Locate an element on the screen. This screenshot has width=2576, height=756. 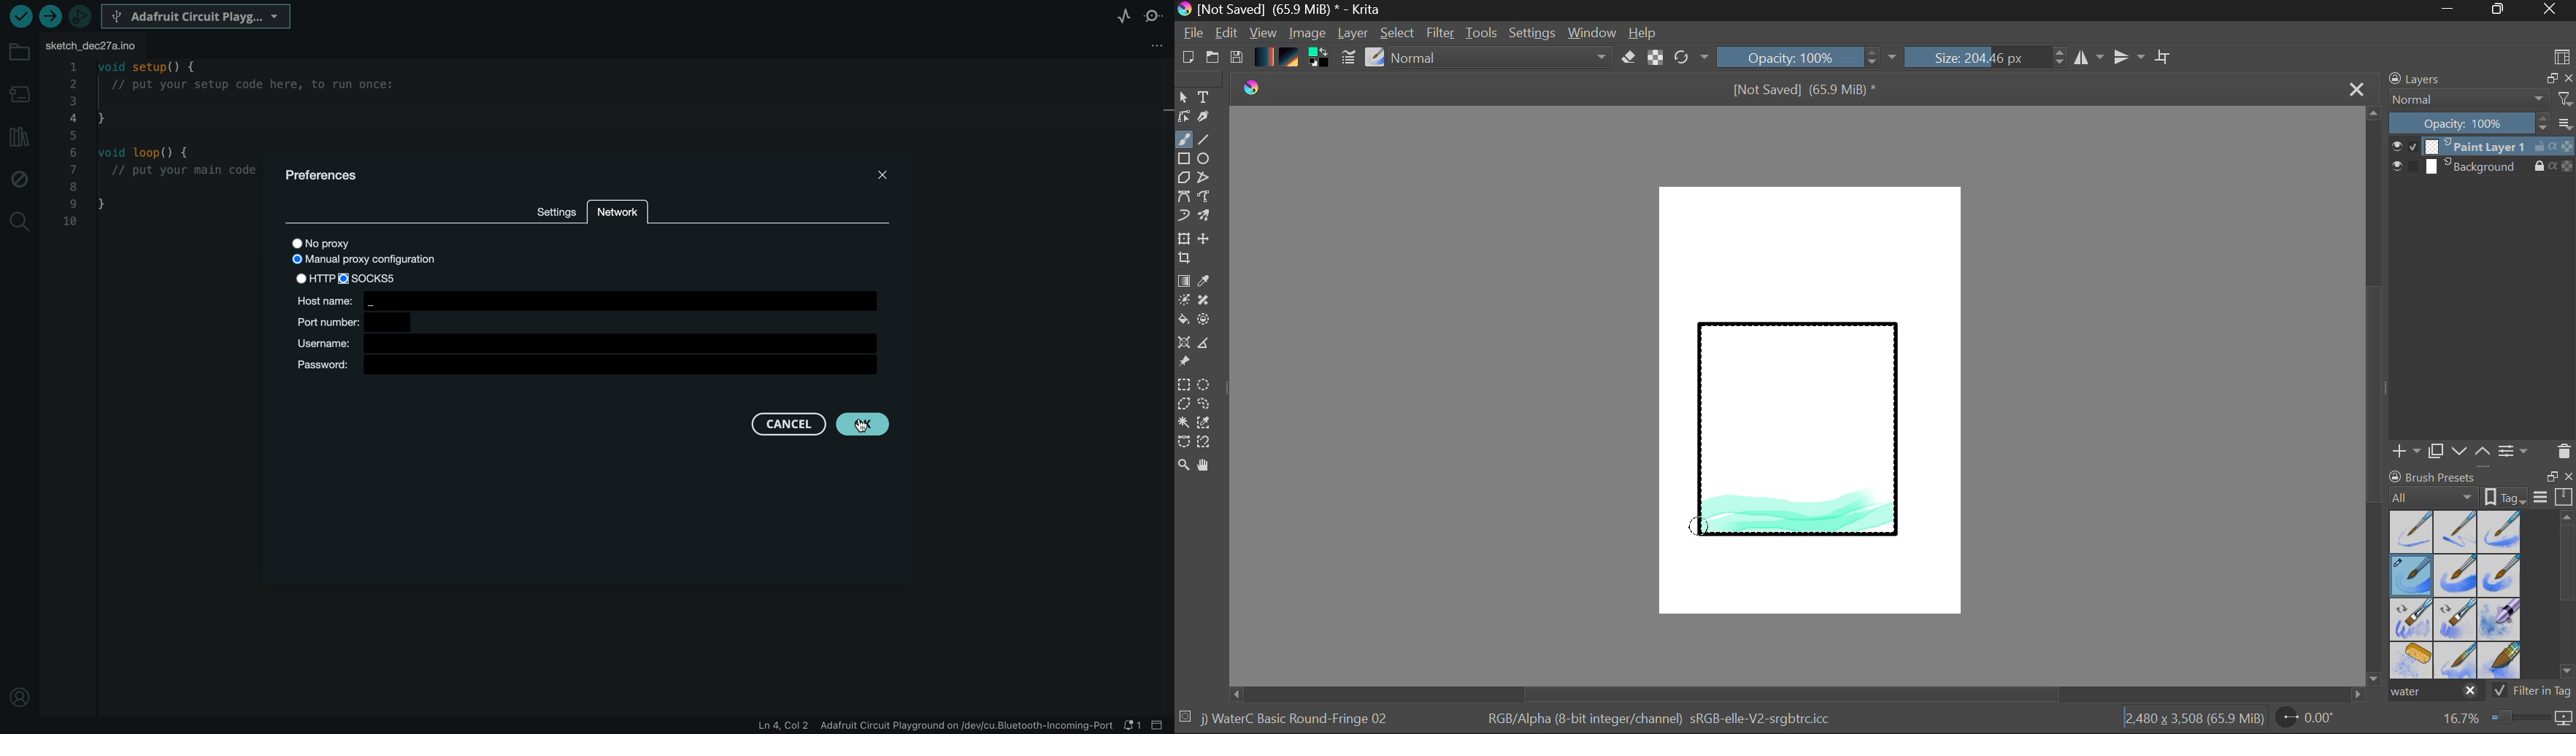
Copy Layer is located at coordinates (2437, 452).